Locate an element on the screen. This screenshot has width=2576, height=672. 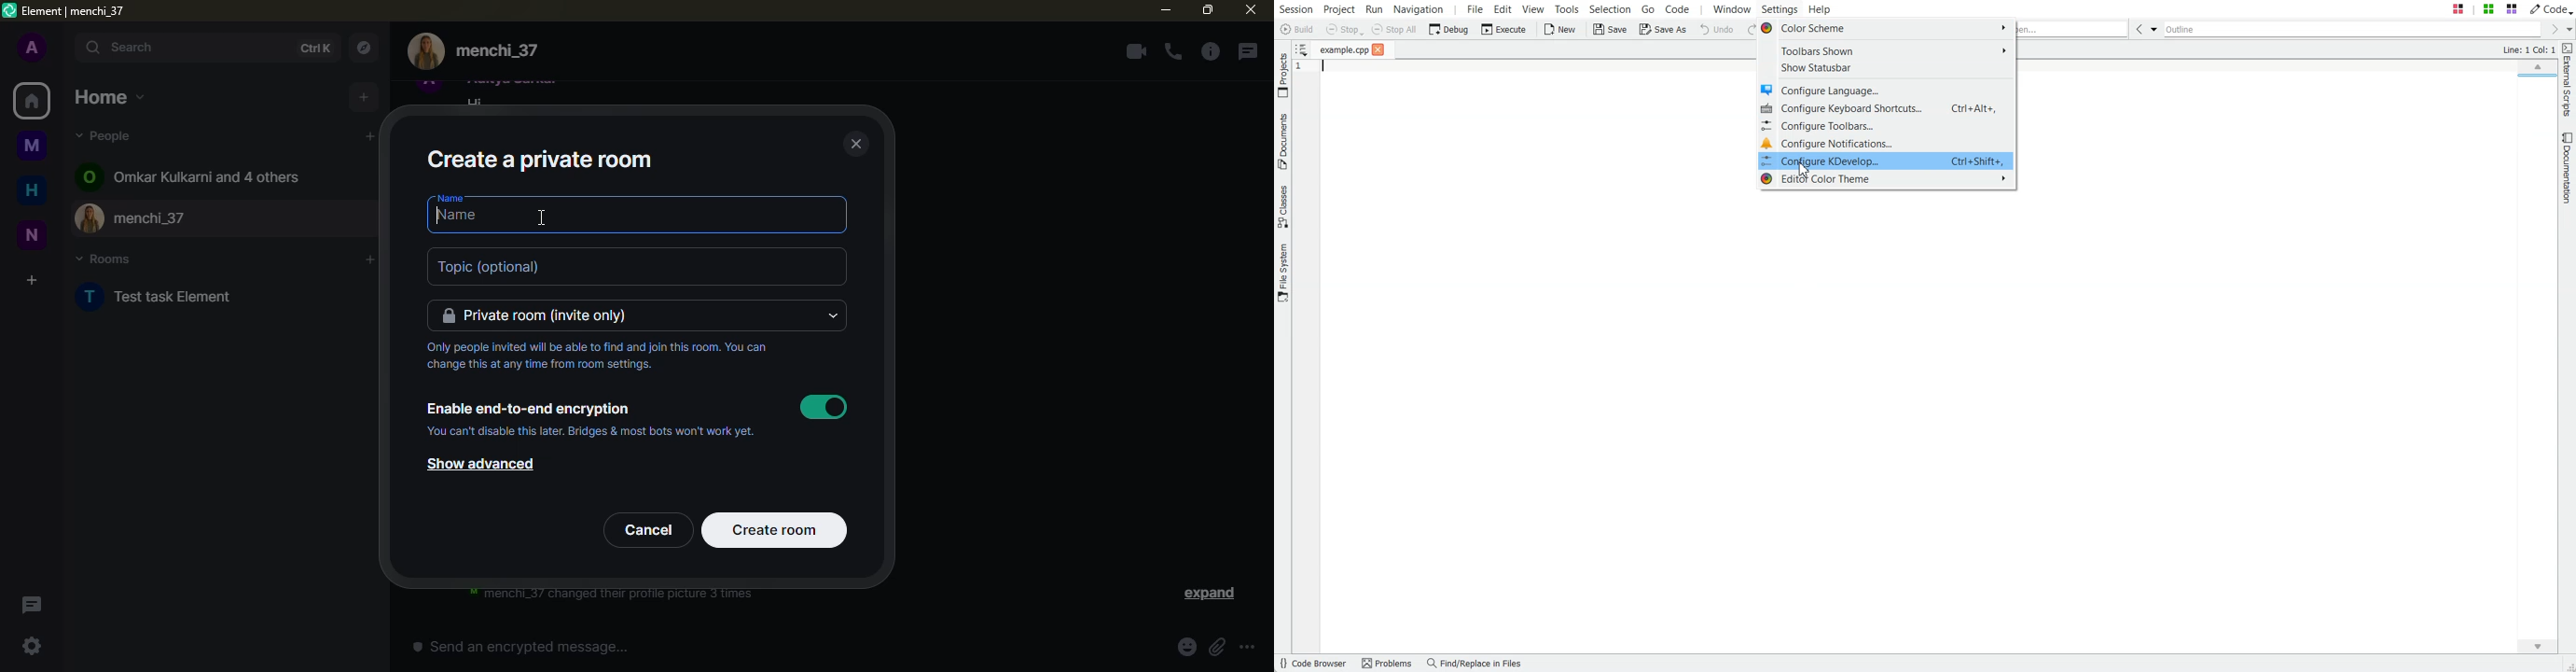
add is located at coordinates (369, 259).